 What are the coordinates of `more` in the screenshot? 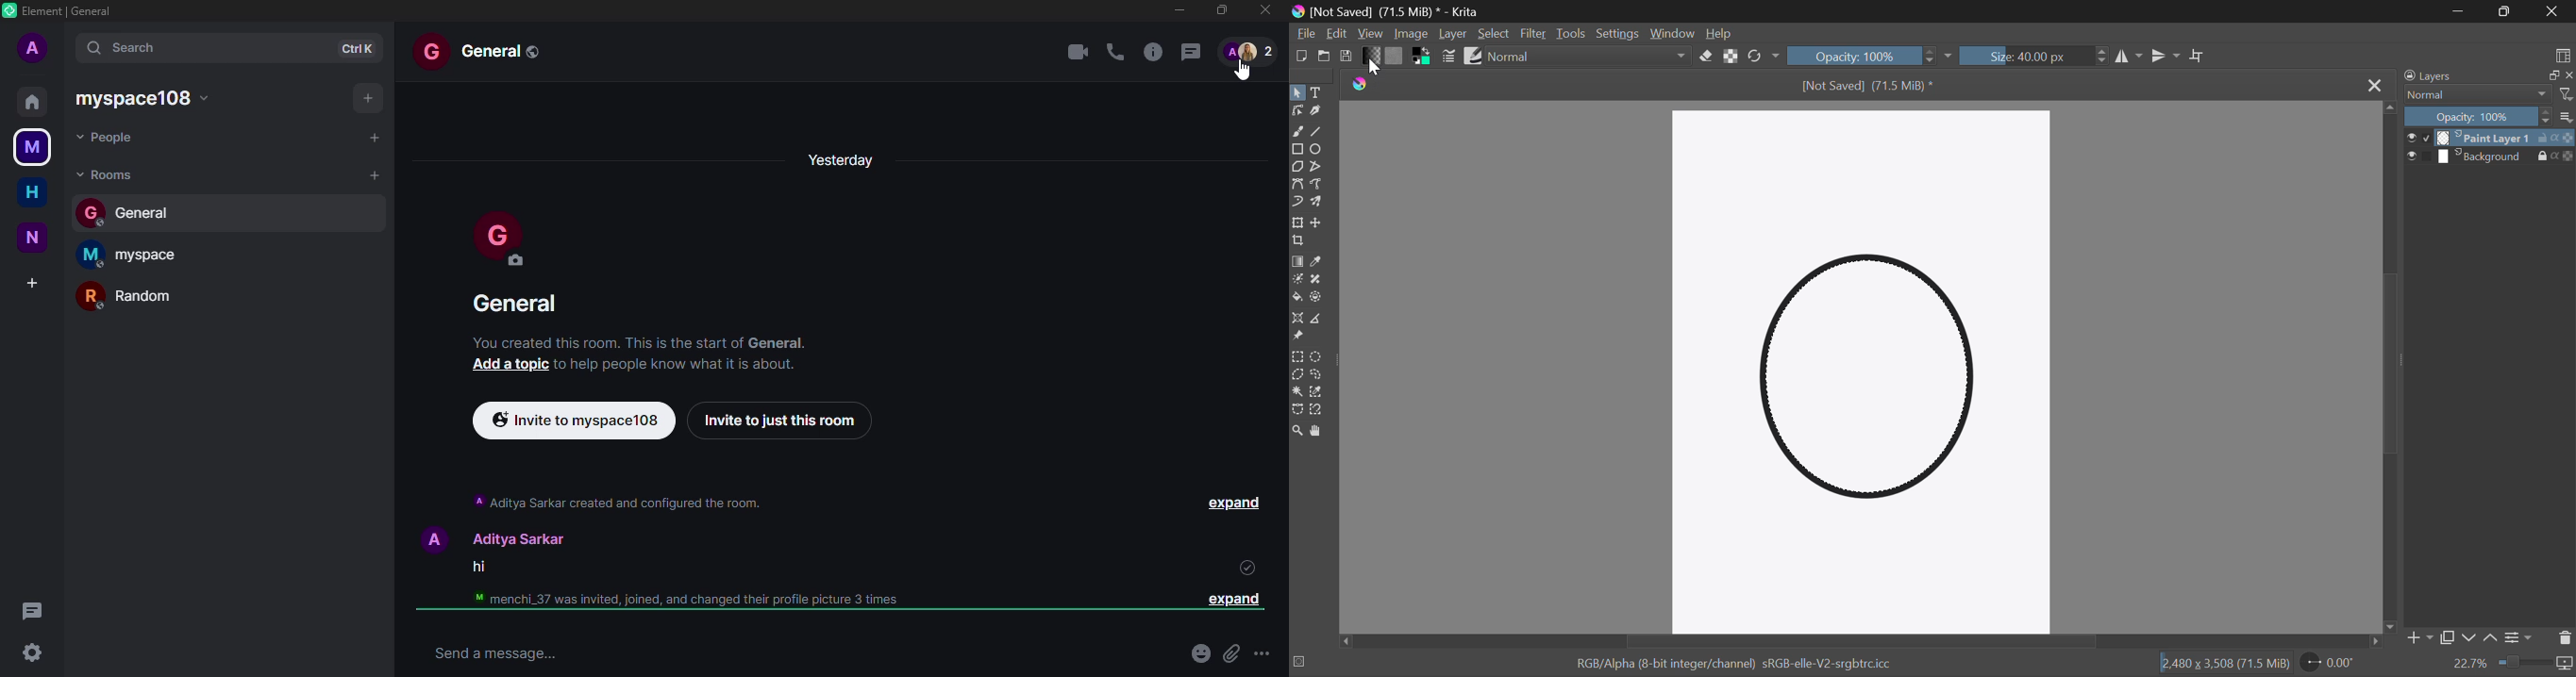 It's located at (1262, 654).